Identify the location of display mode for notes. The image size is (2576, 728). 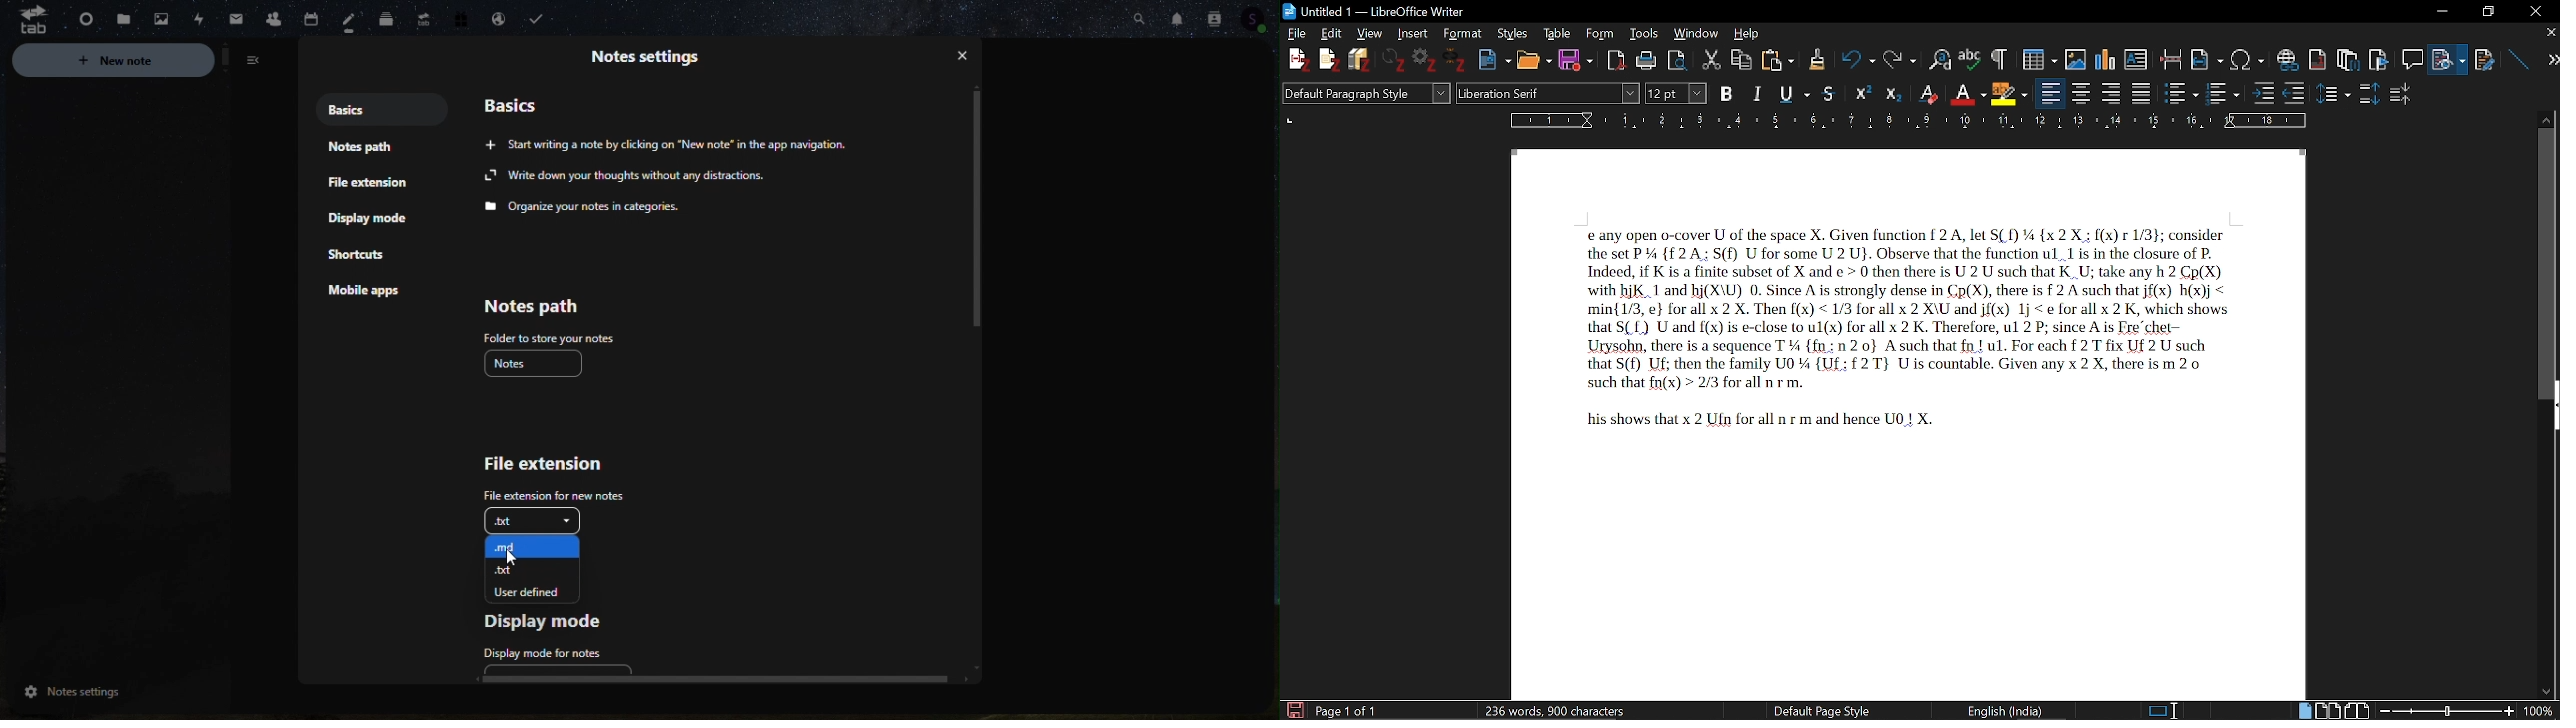
(547, 658).